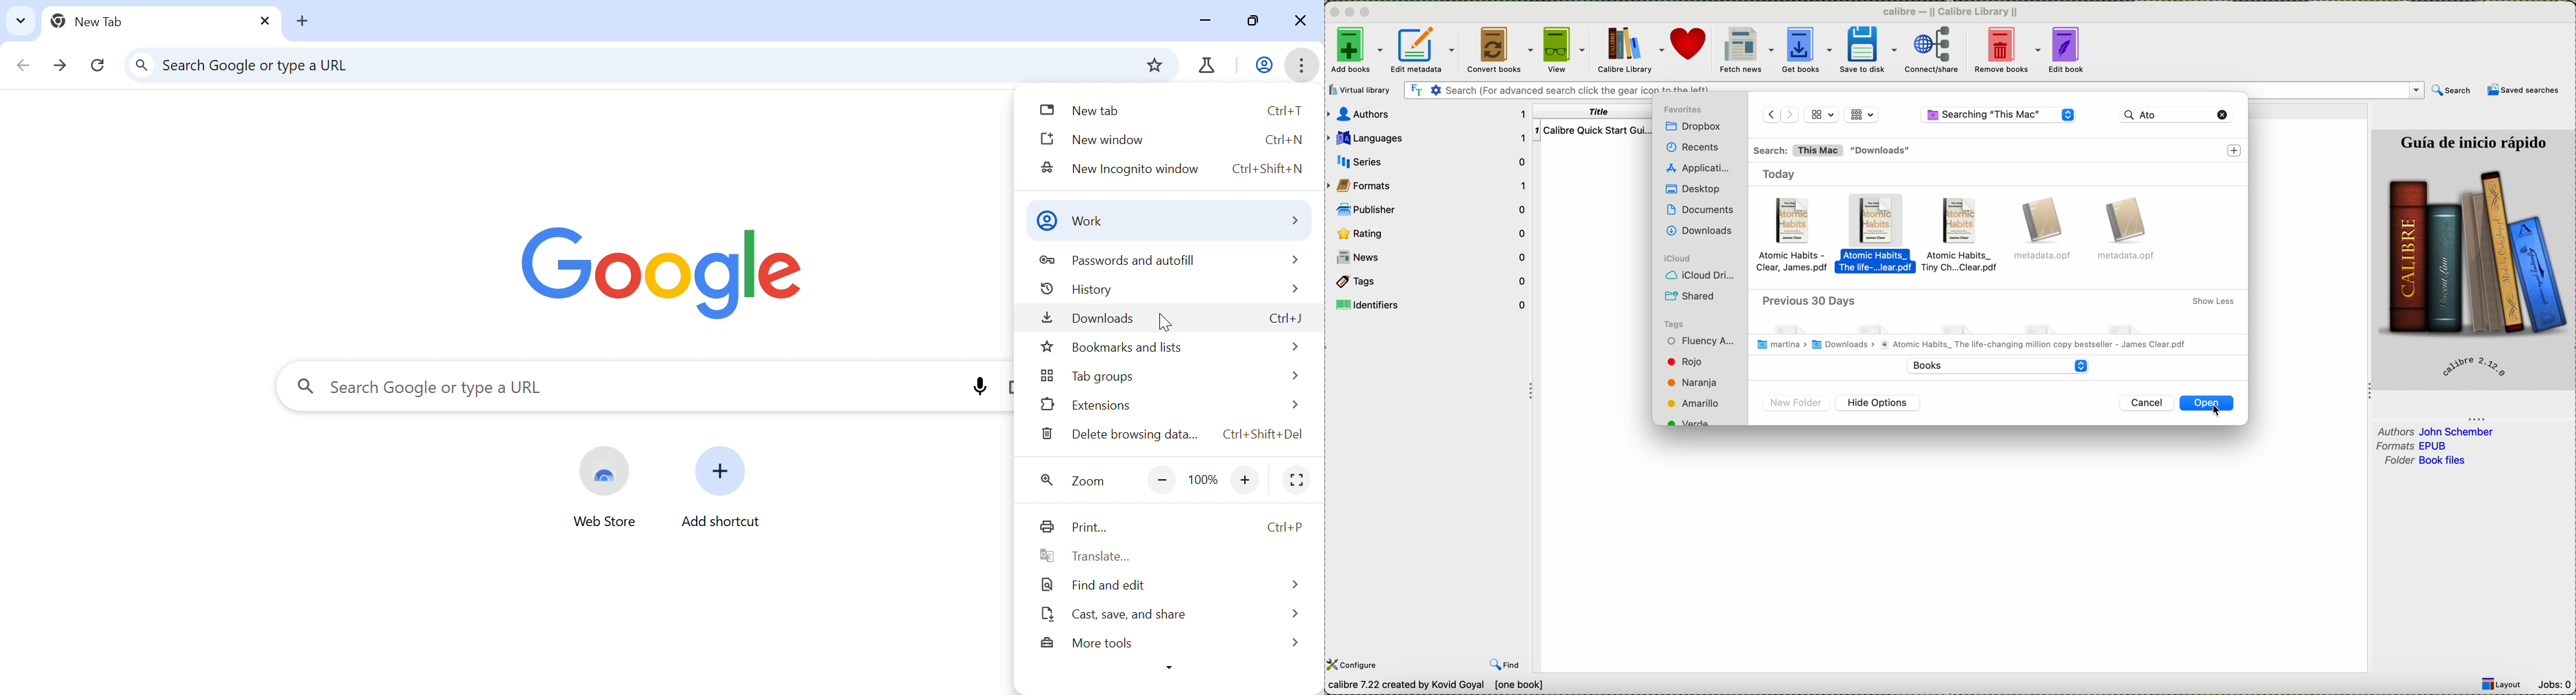 This screenshot has height=700, width=2576. What do you see at coordinates (2236, 150) in the screenshot?
I see `add` at bounding box center [2236, 150].